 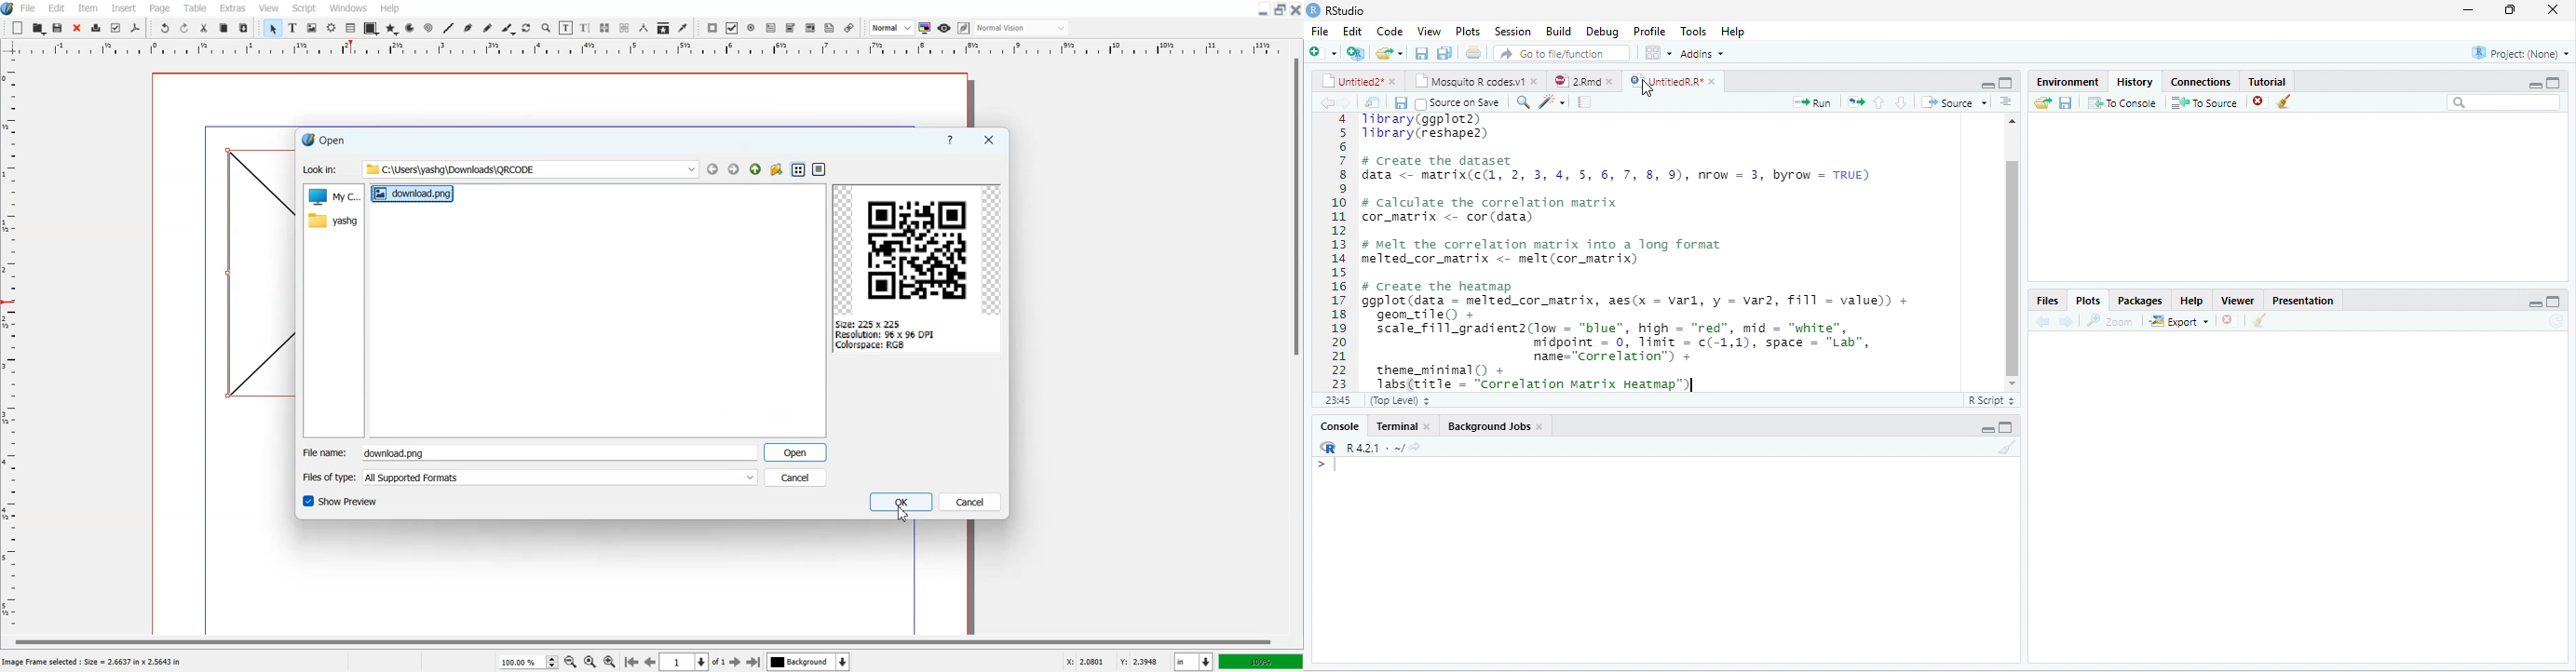 What do you see at coordinates (796, 478) in the screenshot?
I see `Cancel` at bounding box center [796, 478].